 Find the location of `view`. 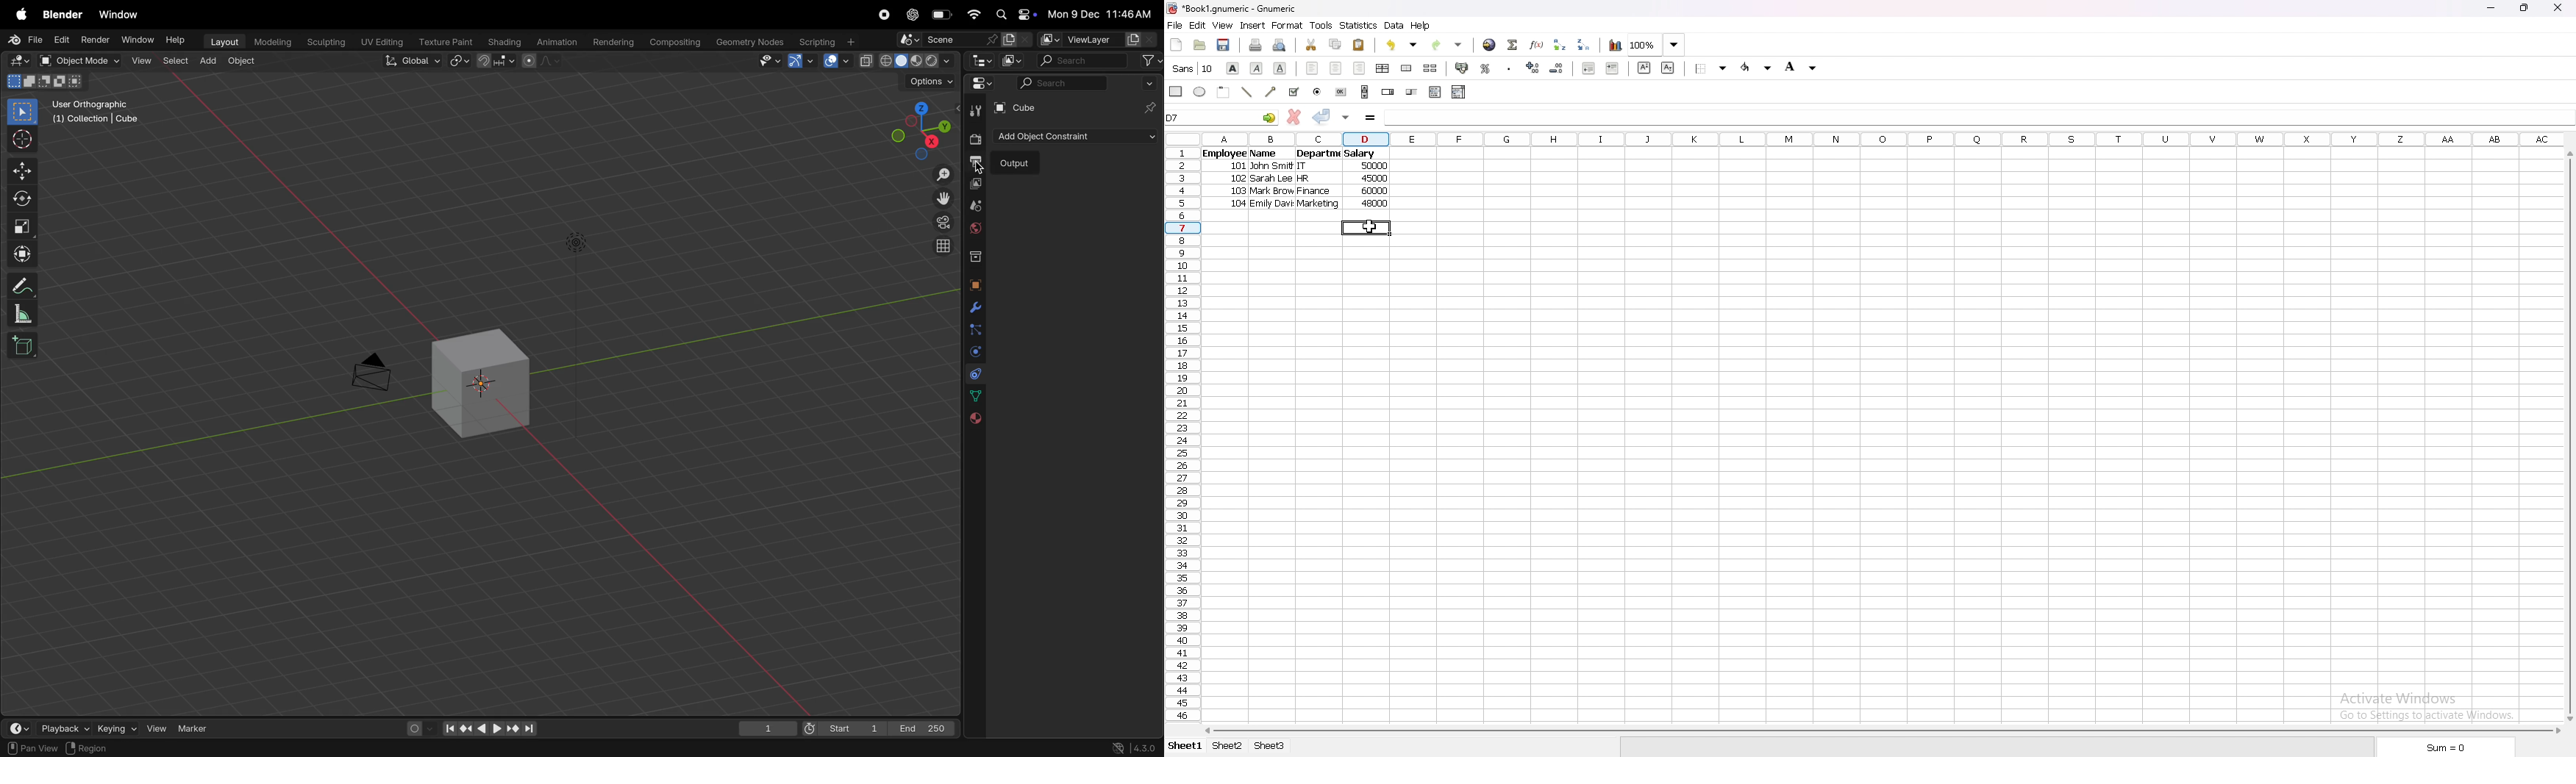

view is located at coordinates (140, 61).